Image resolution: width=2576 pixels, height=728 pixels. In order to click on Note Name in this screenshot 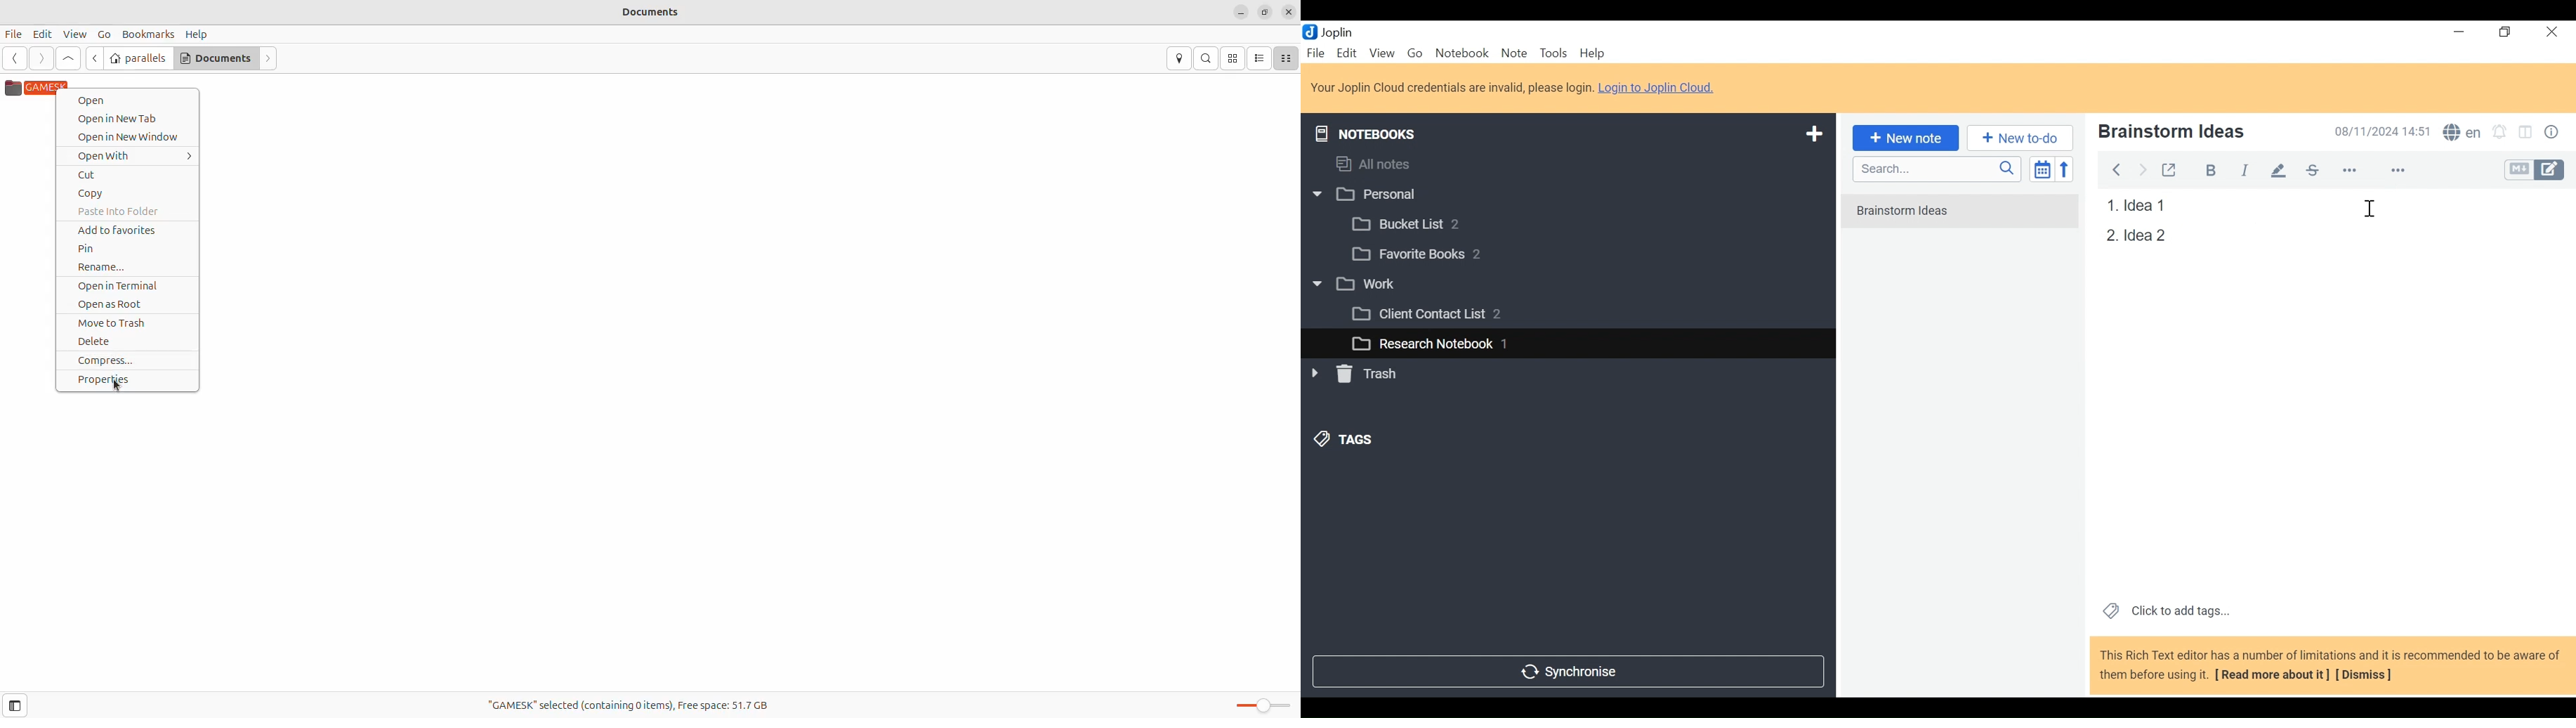, I will do `click(2200, 133)`.